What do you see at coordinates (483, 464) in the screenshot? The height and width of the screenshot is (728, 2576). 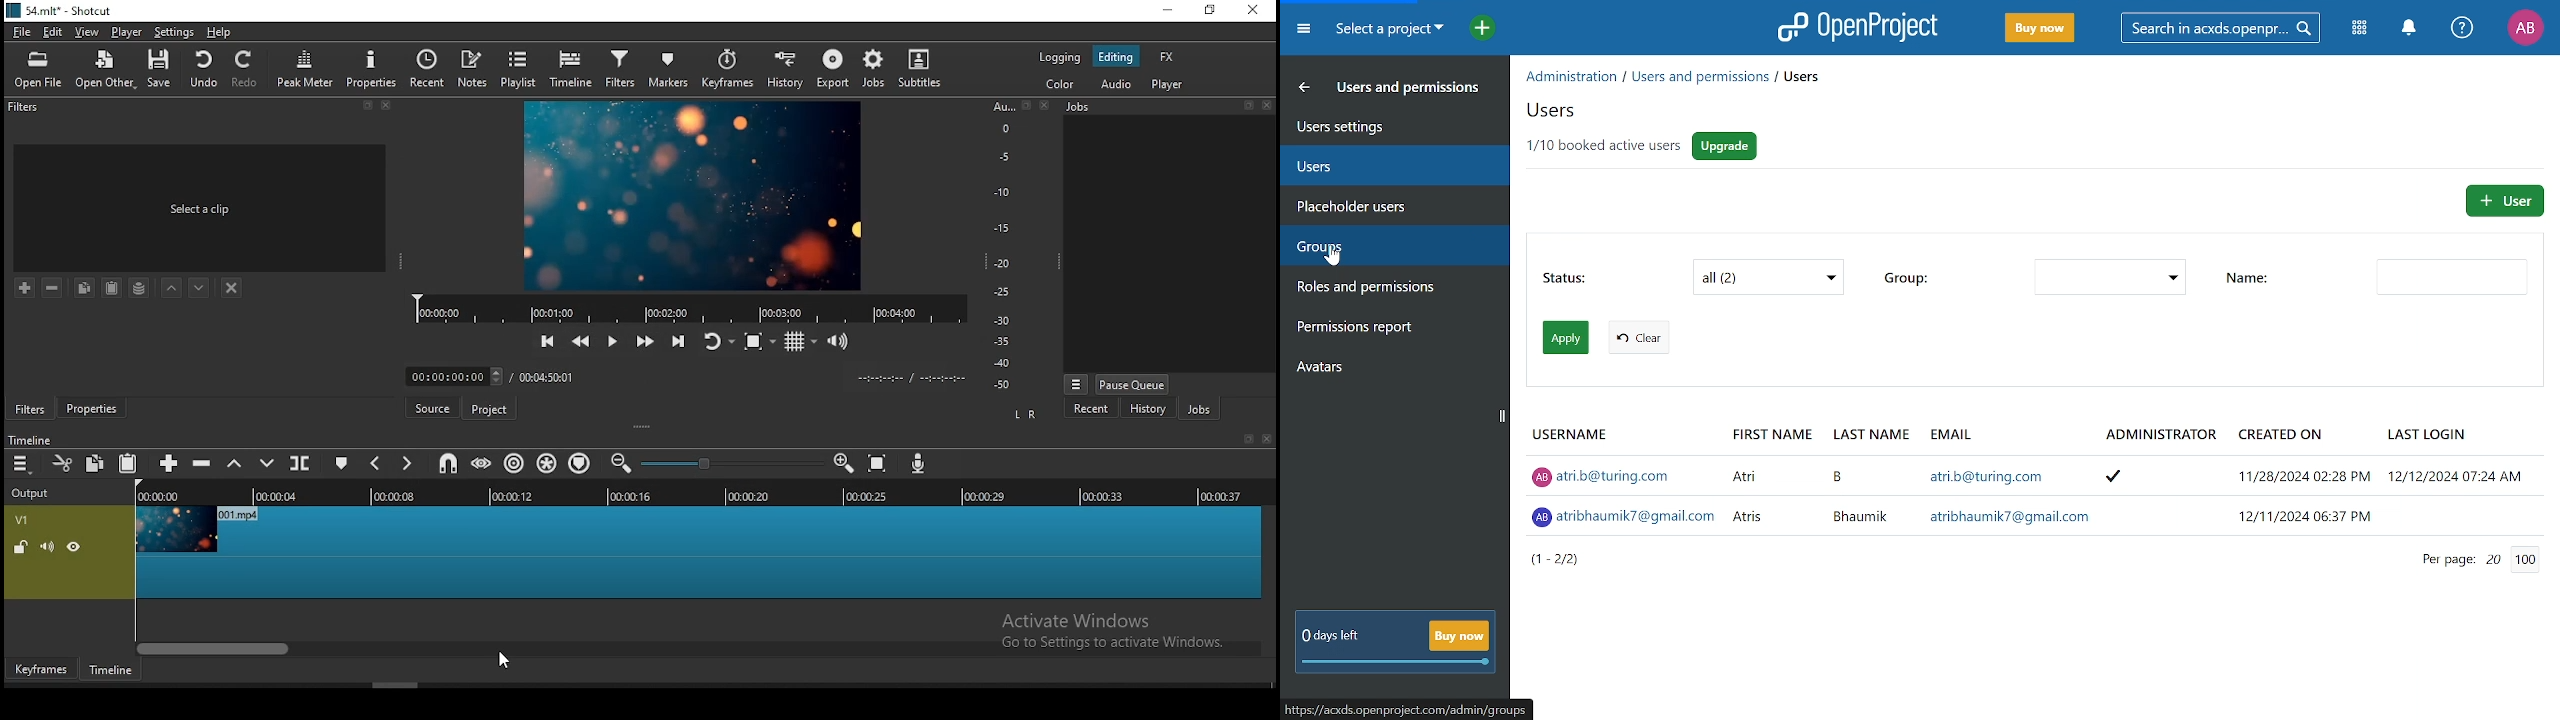 I see `scrub while dragging` at bounding box center [483, 464].